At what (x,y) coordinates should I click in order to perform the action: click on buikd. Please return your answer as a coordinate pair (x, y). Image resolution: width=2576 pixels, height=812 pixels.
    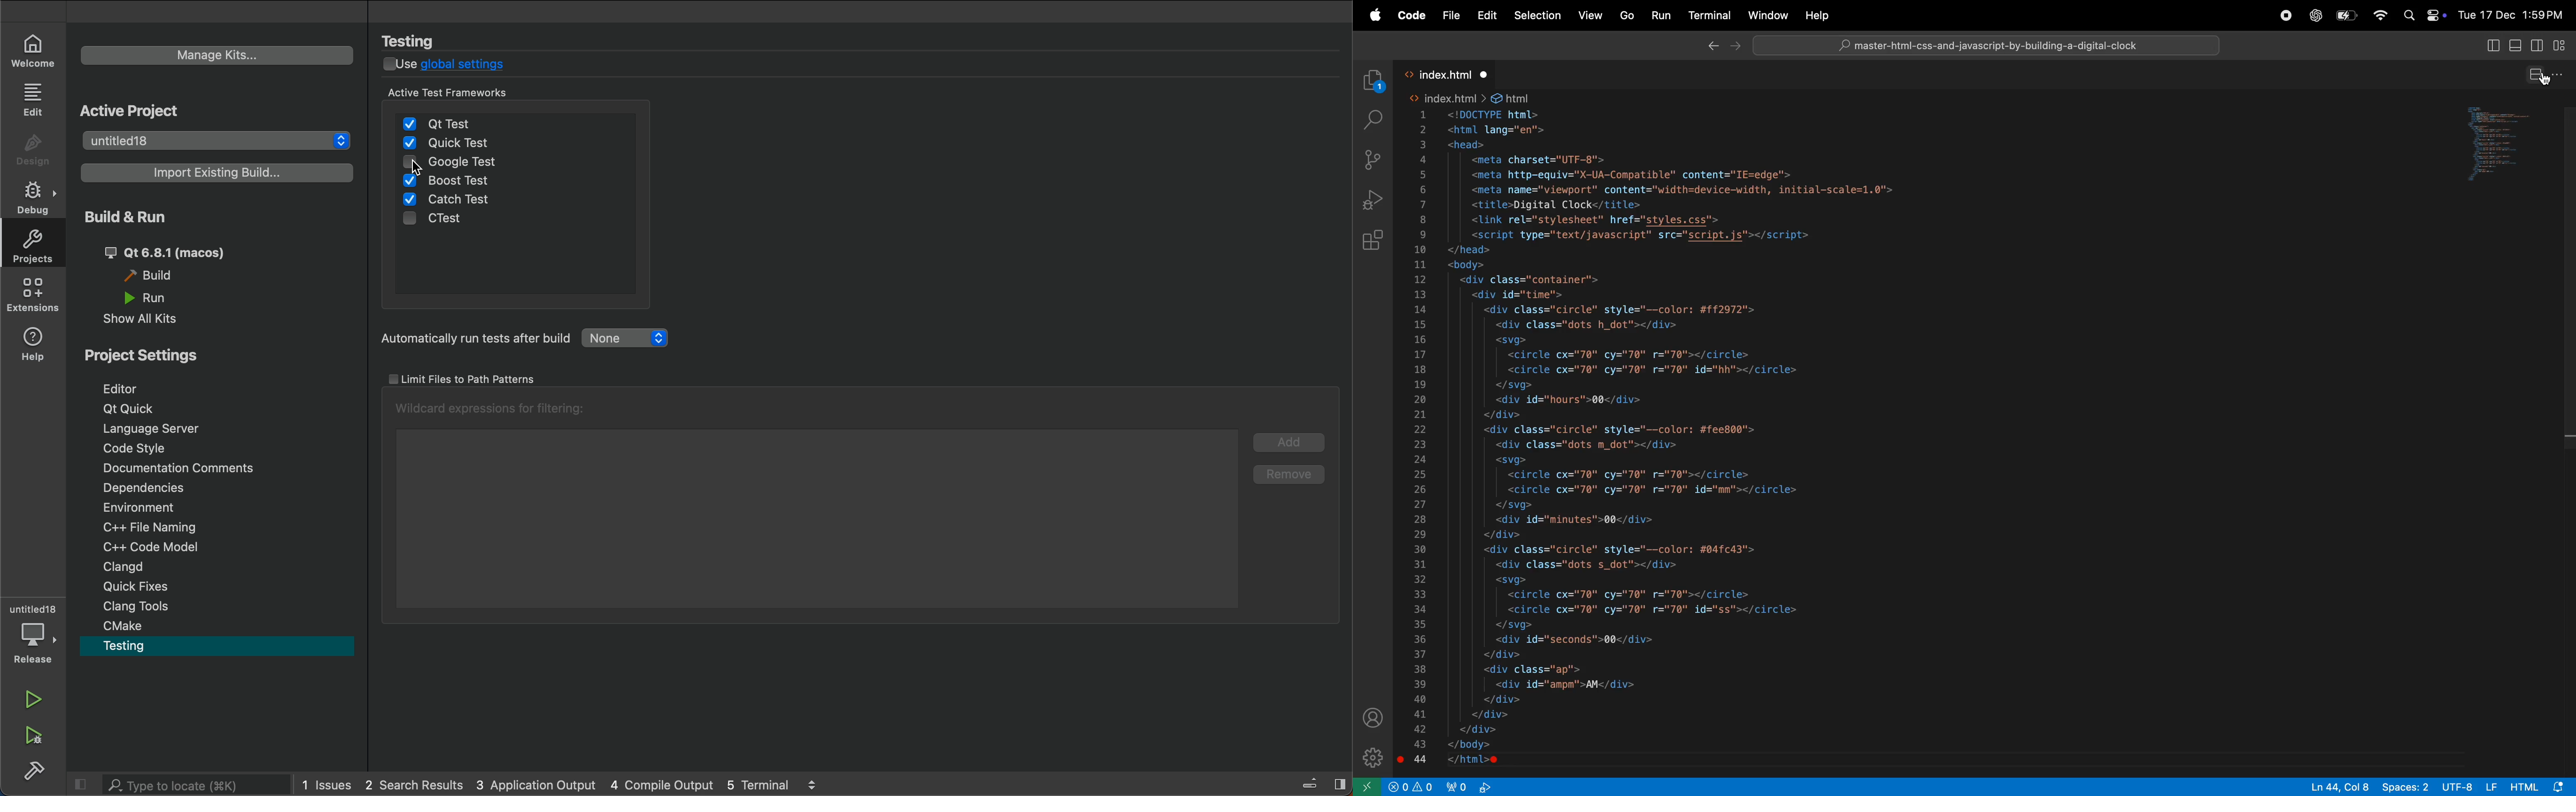
    Looking at the image, I should click on (31, 771).